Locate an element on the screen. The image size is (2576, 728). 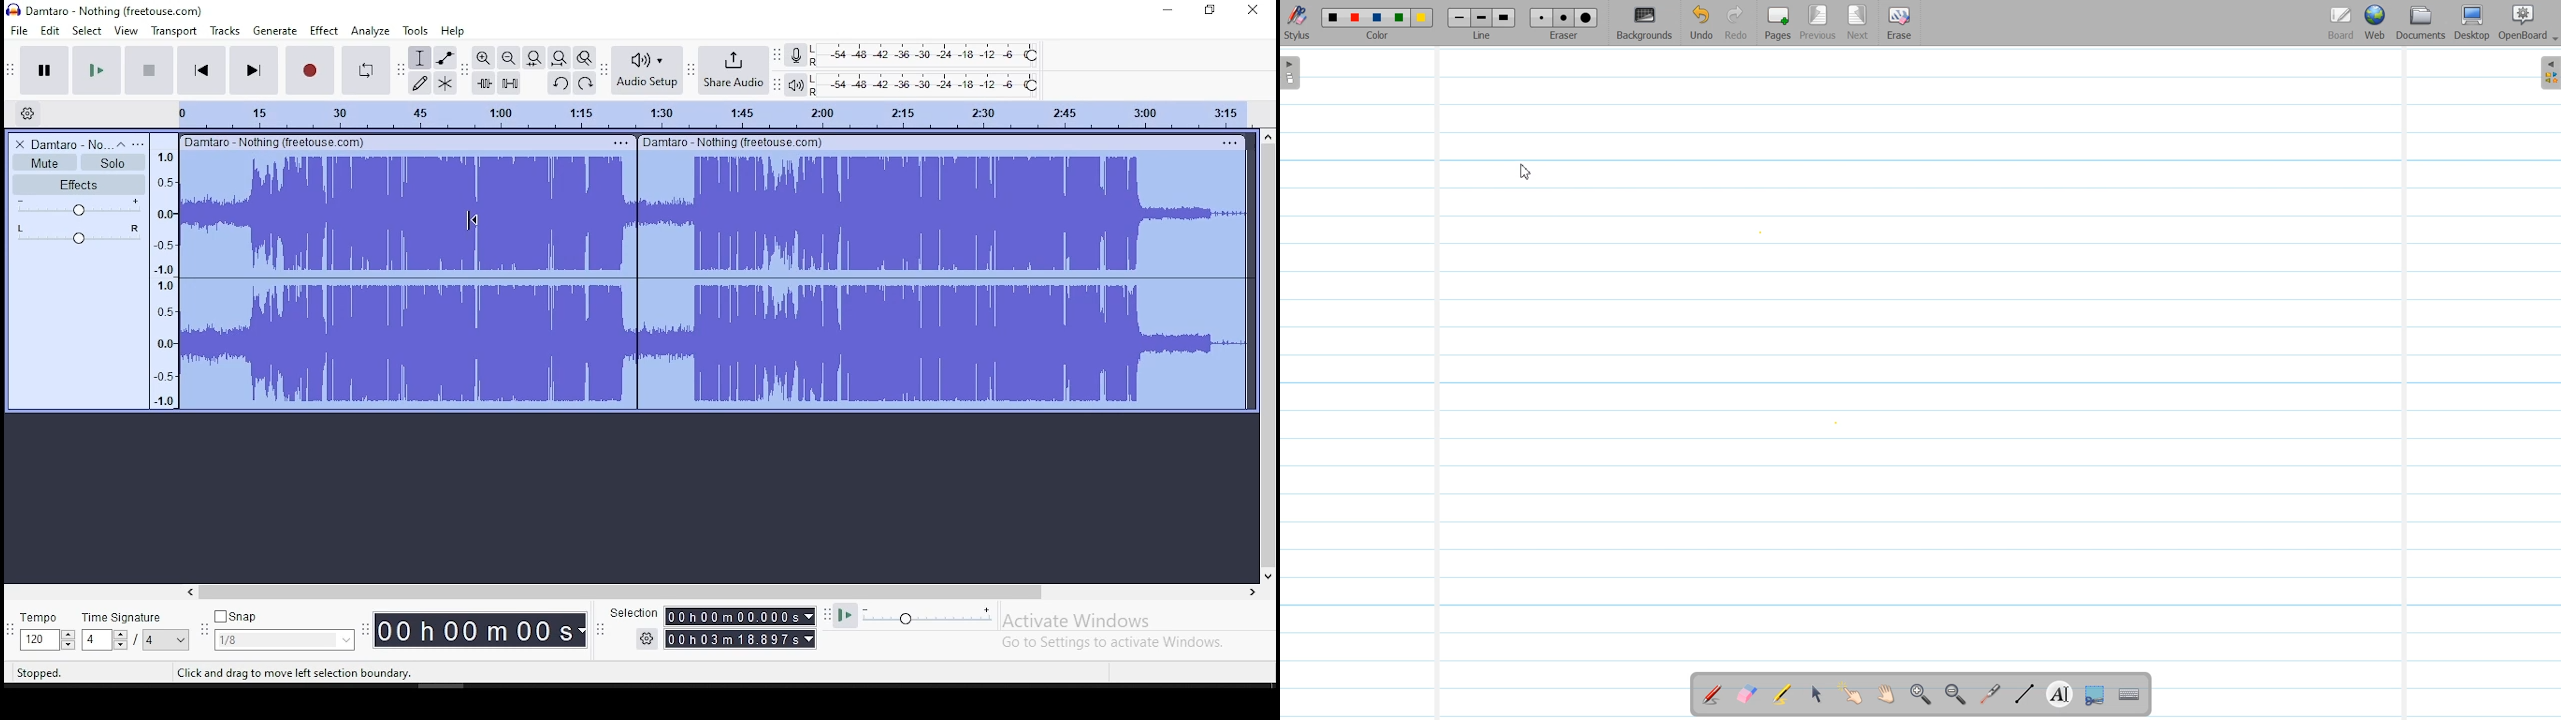
scroll down is located at coordinates (1269, 576).